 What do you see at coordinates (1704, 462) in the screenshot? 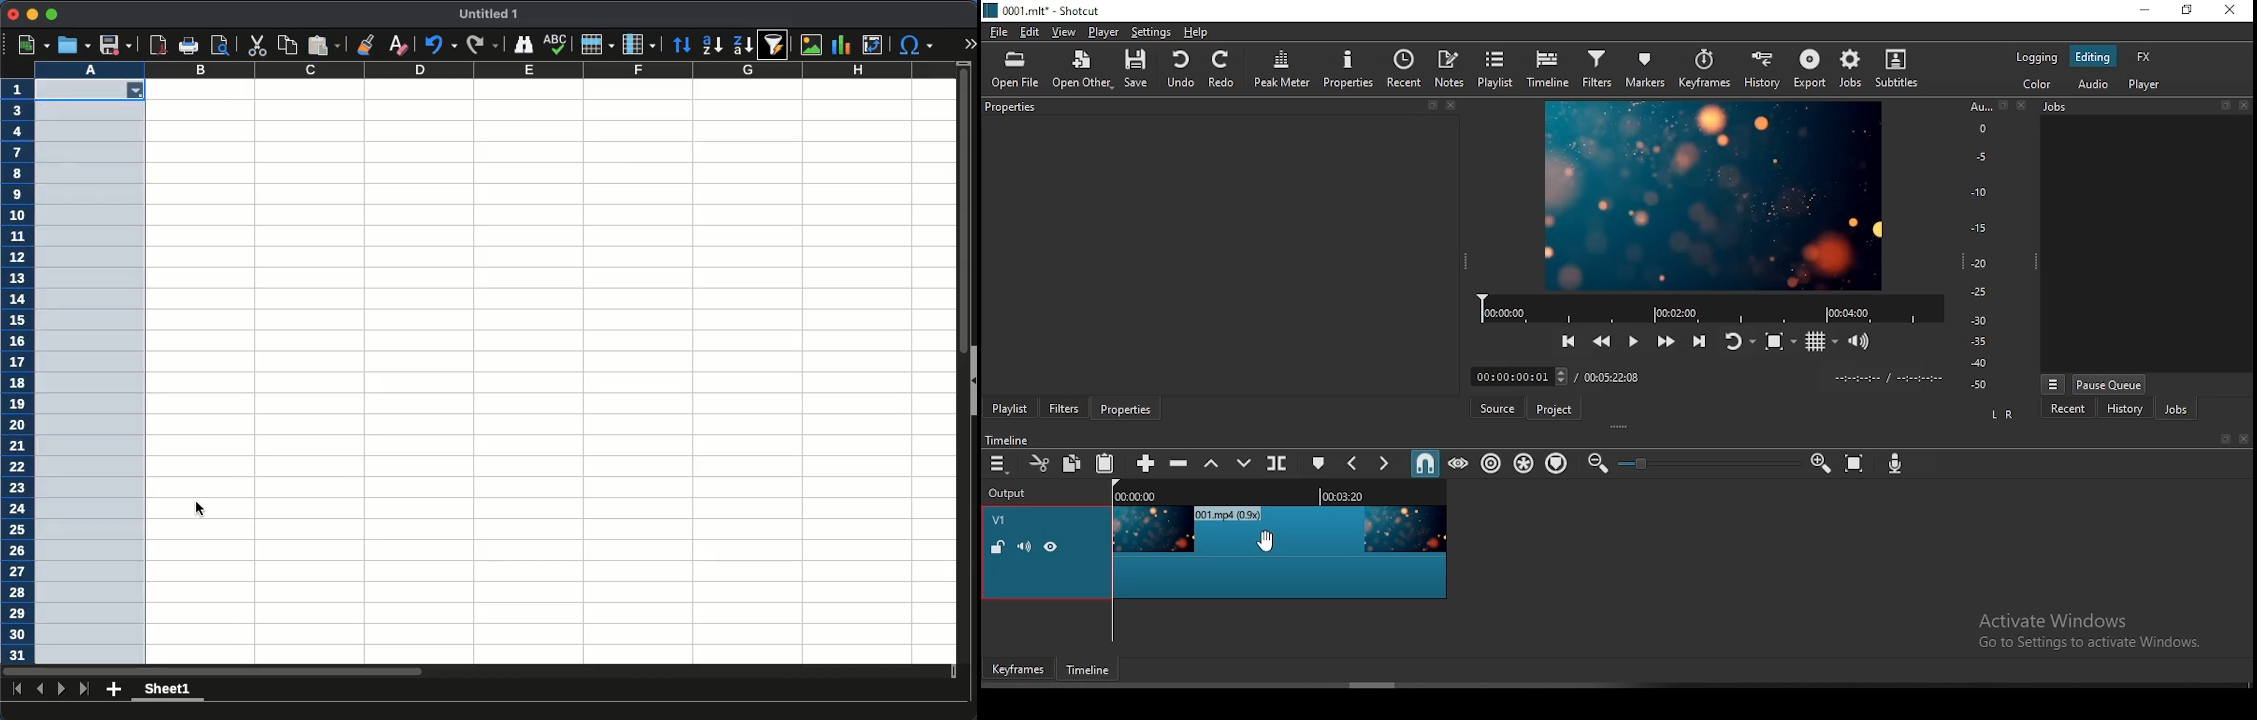
I see `zoom in or zoom out slider` at bounding box center [1704, 462].